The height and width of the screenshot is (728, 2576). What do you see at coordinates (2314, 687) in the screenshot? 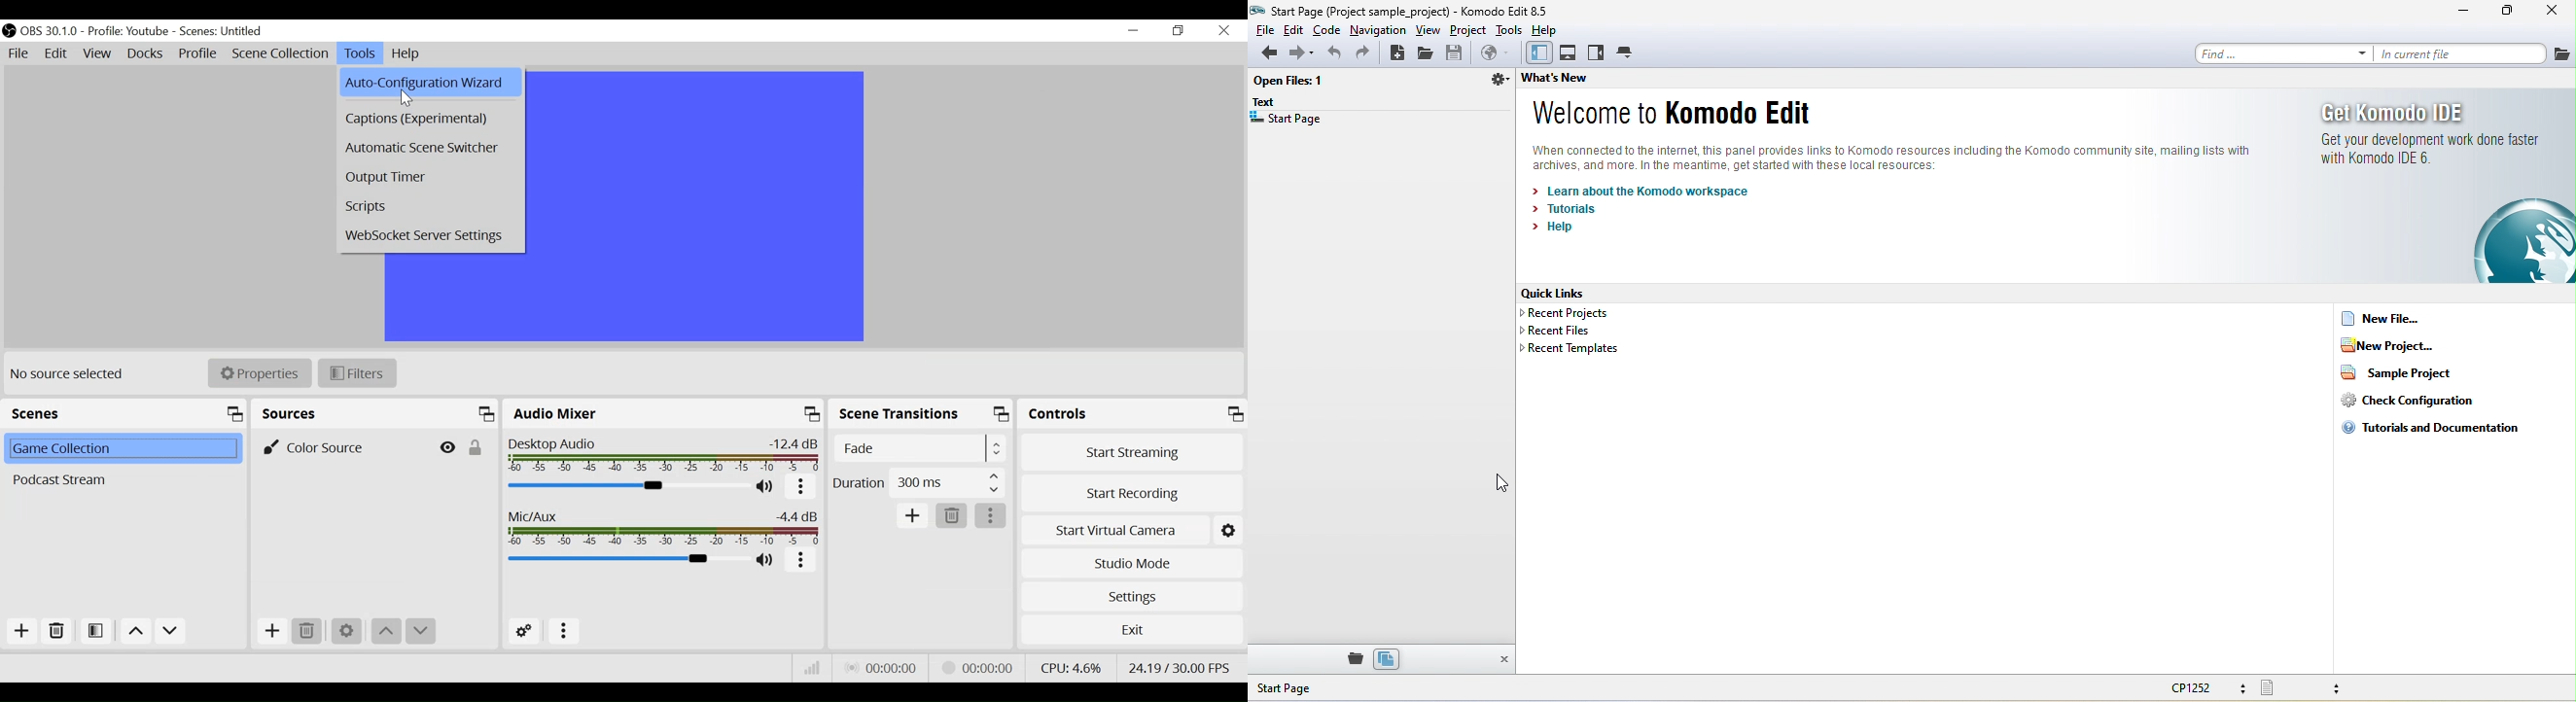
I see `file type` at bounding box center [2314, 687].